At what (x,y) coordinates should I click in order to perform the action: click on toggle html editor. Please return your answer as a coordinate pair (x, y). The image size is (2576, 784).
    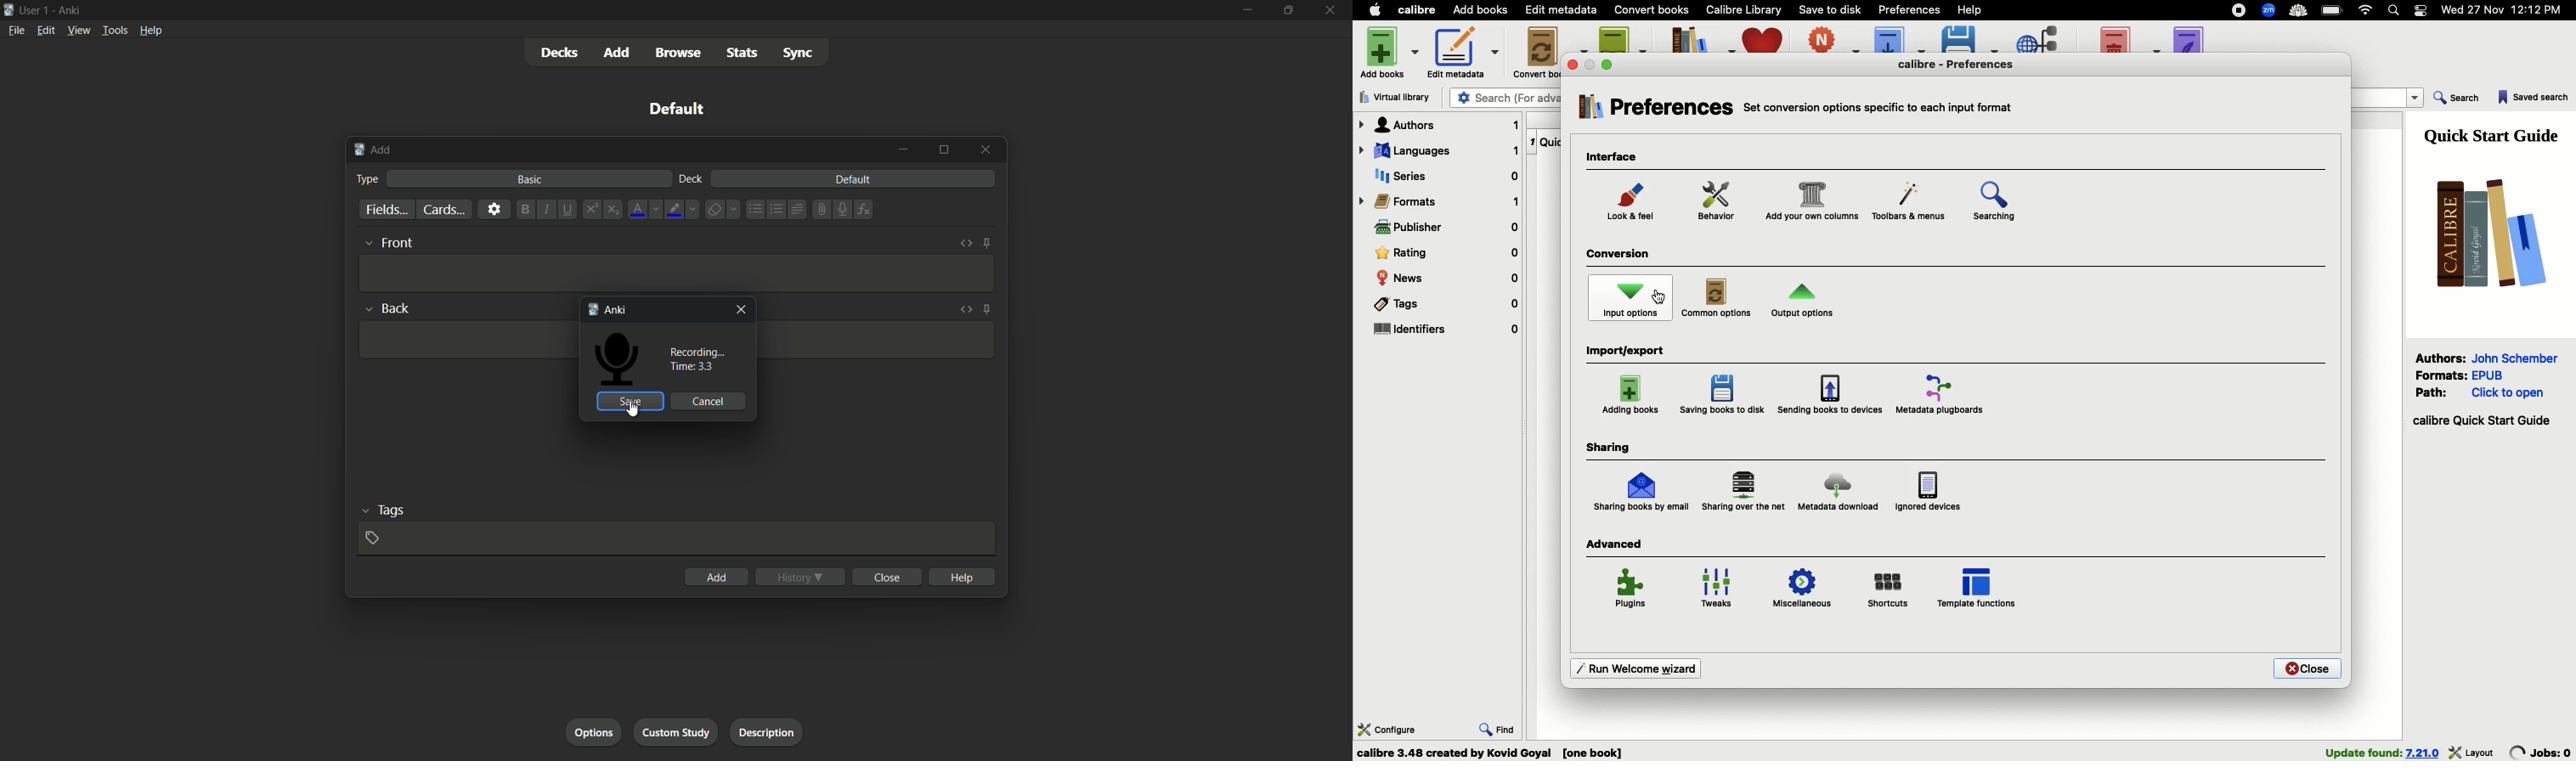
    Looking at the image, I should click on (966, 310).